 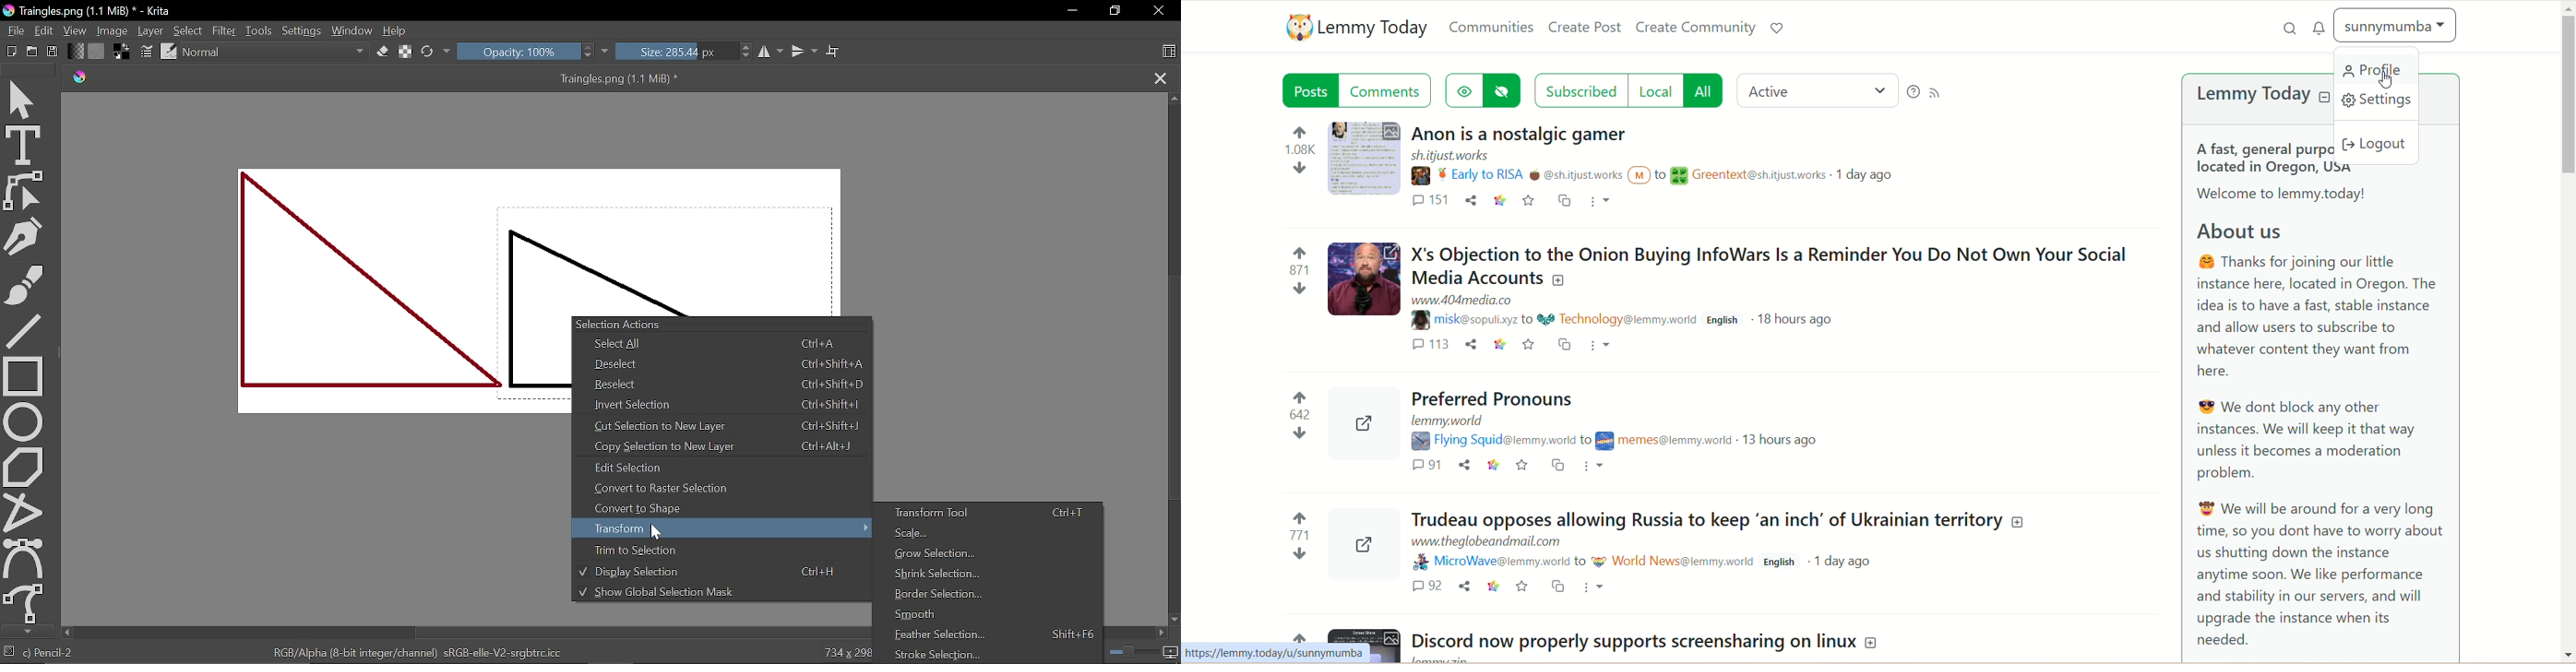 What do you see at coordinates (1598, 202) in the screenshot?
I see `more` at bounding box center [1598, 202].